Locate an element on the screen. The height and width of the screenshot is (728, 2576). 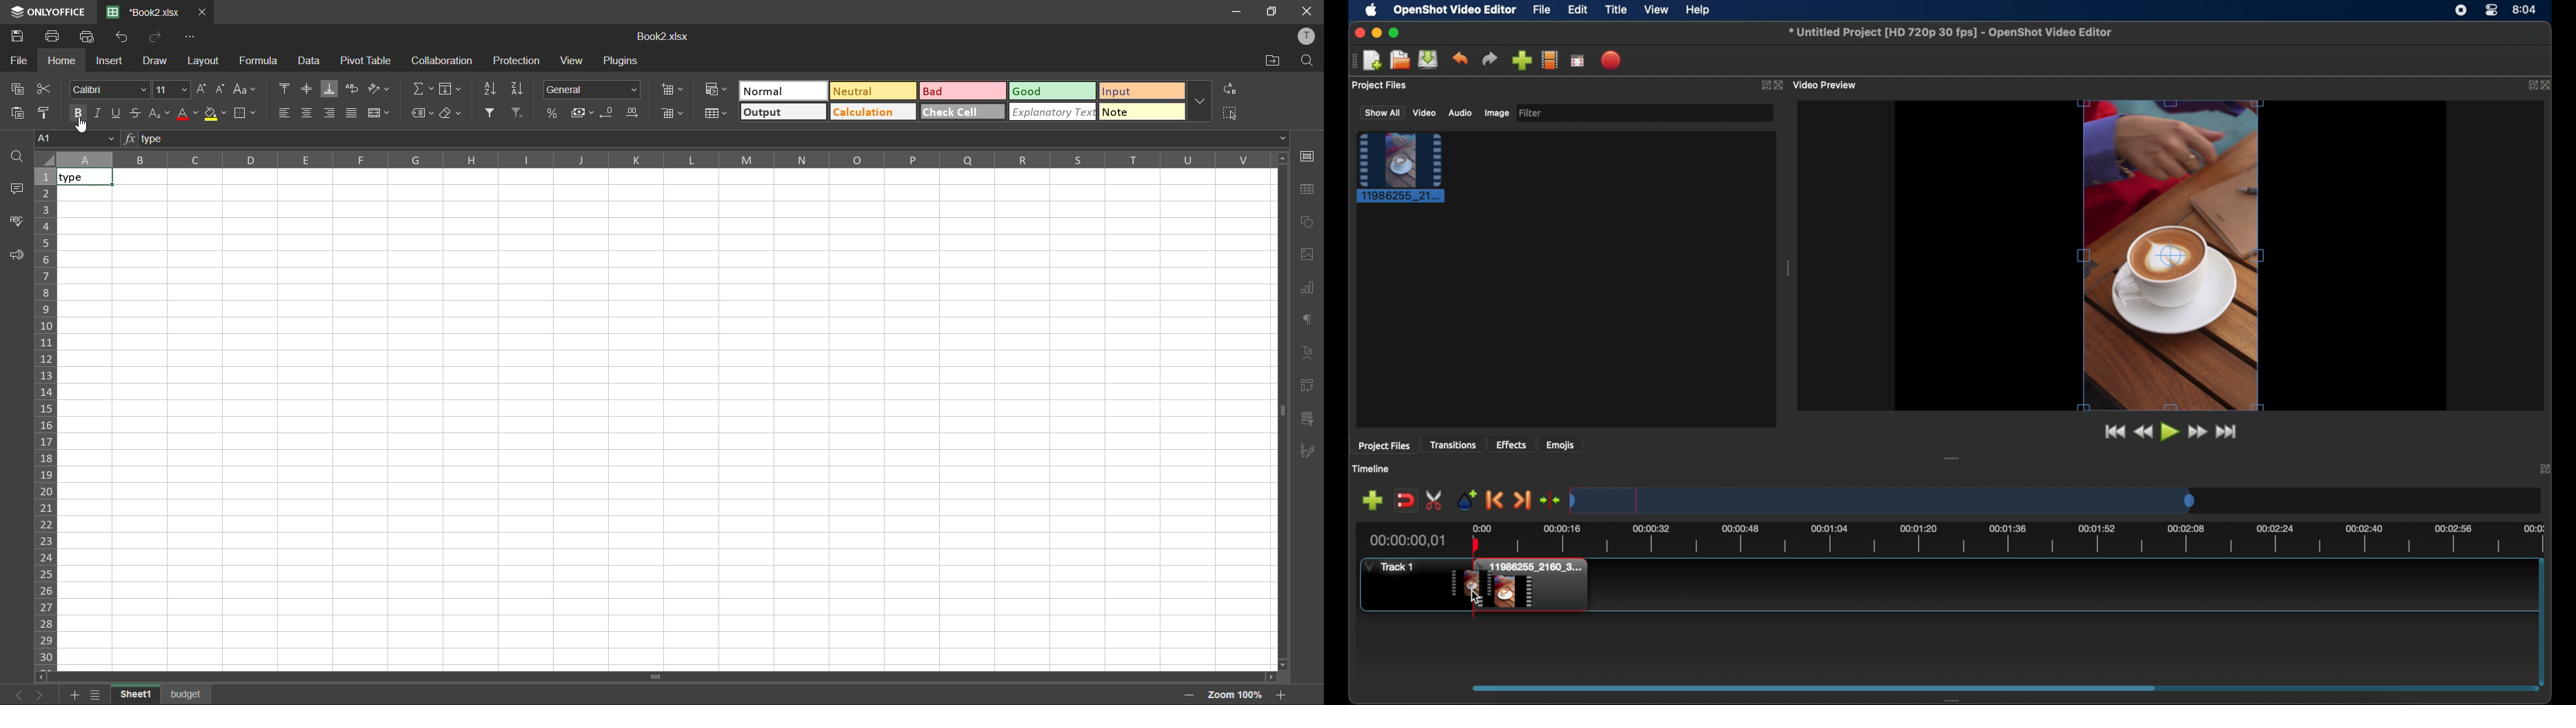
spellcheck is located at coordinates (16, 220).